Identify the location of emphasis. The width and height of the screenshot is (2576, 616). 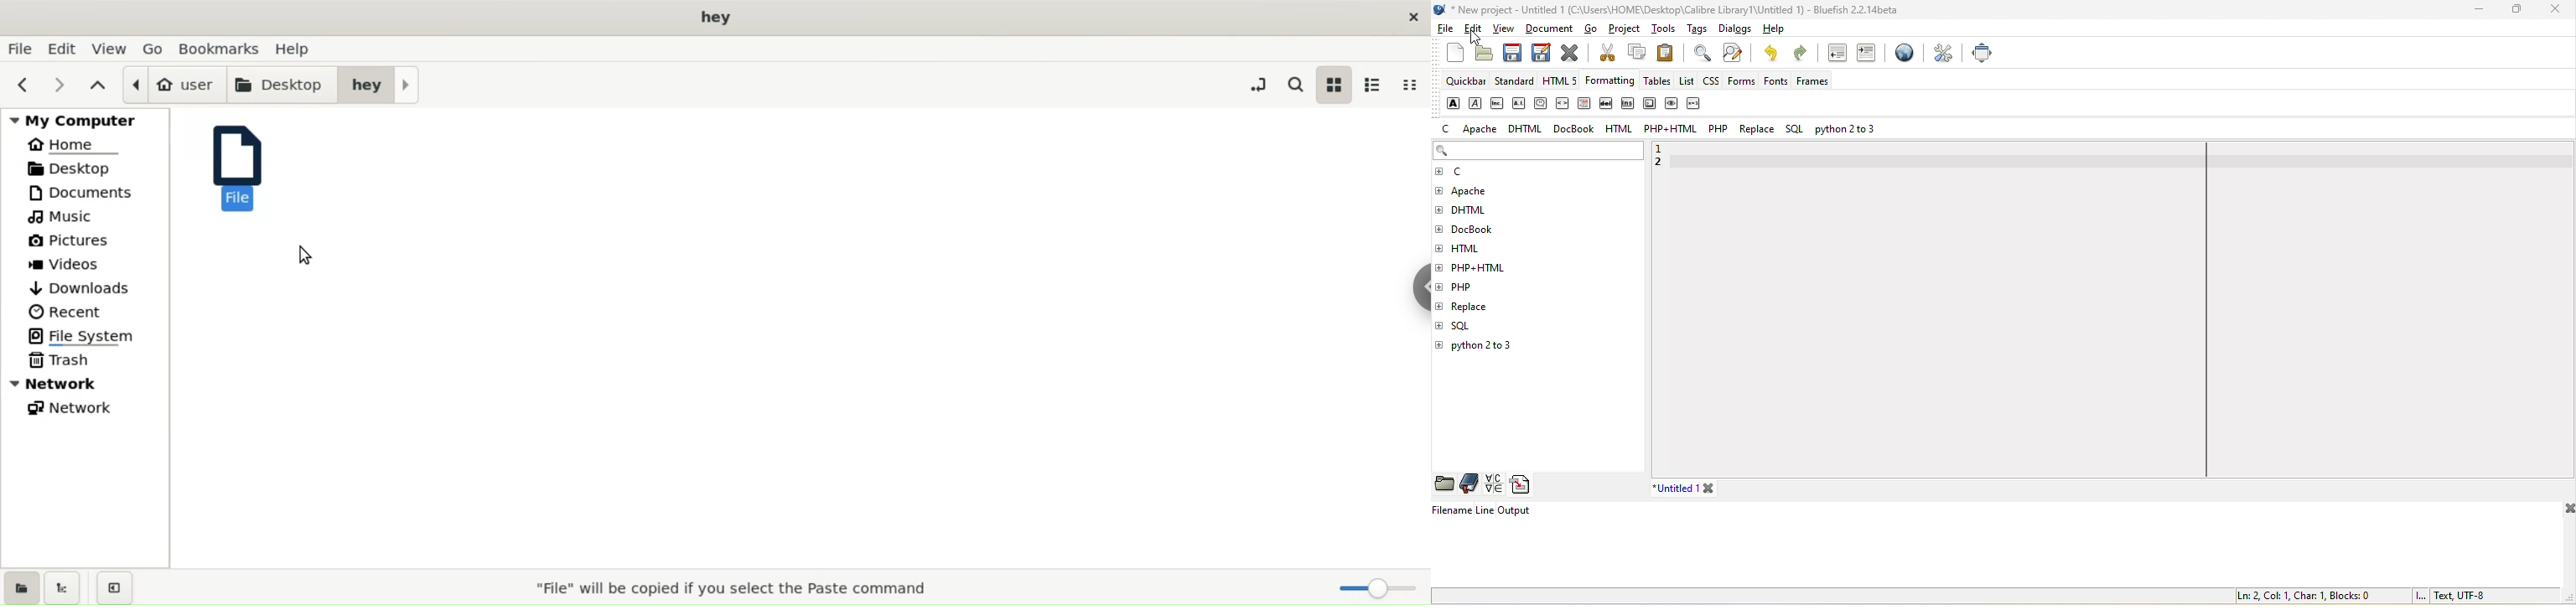
(1475, 103).